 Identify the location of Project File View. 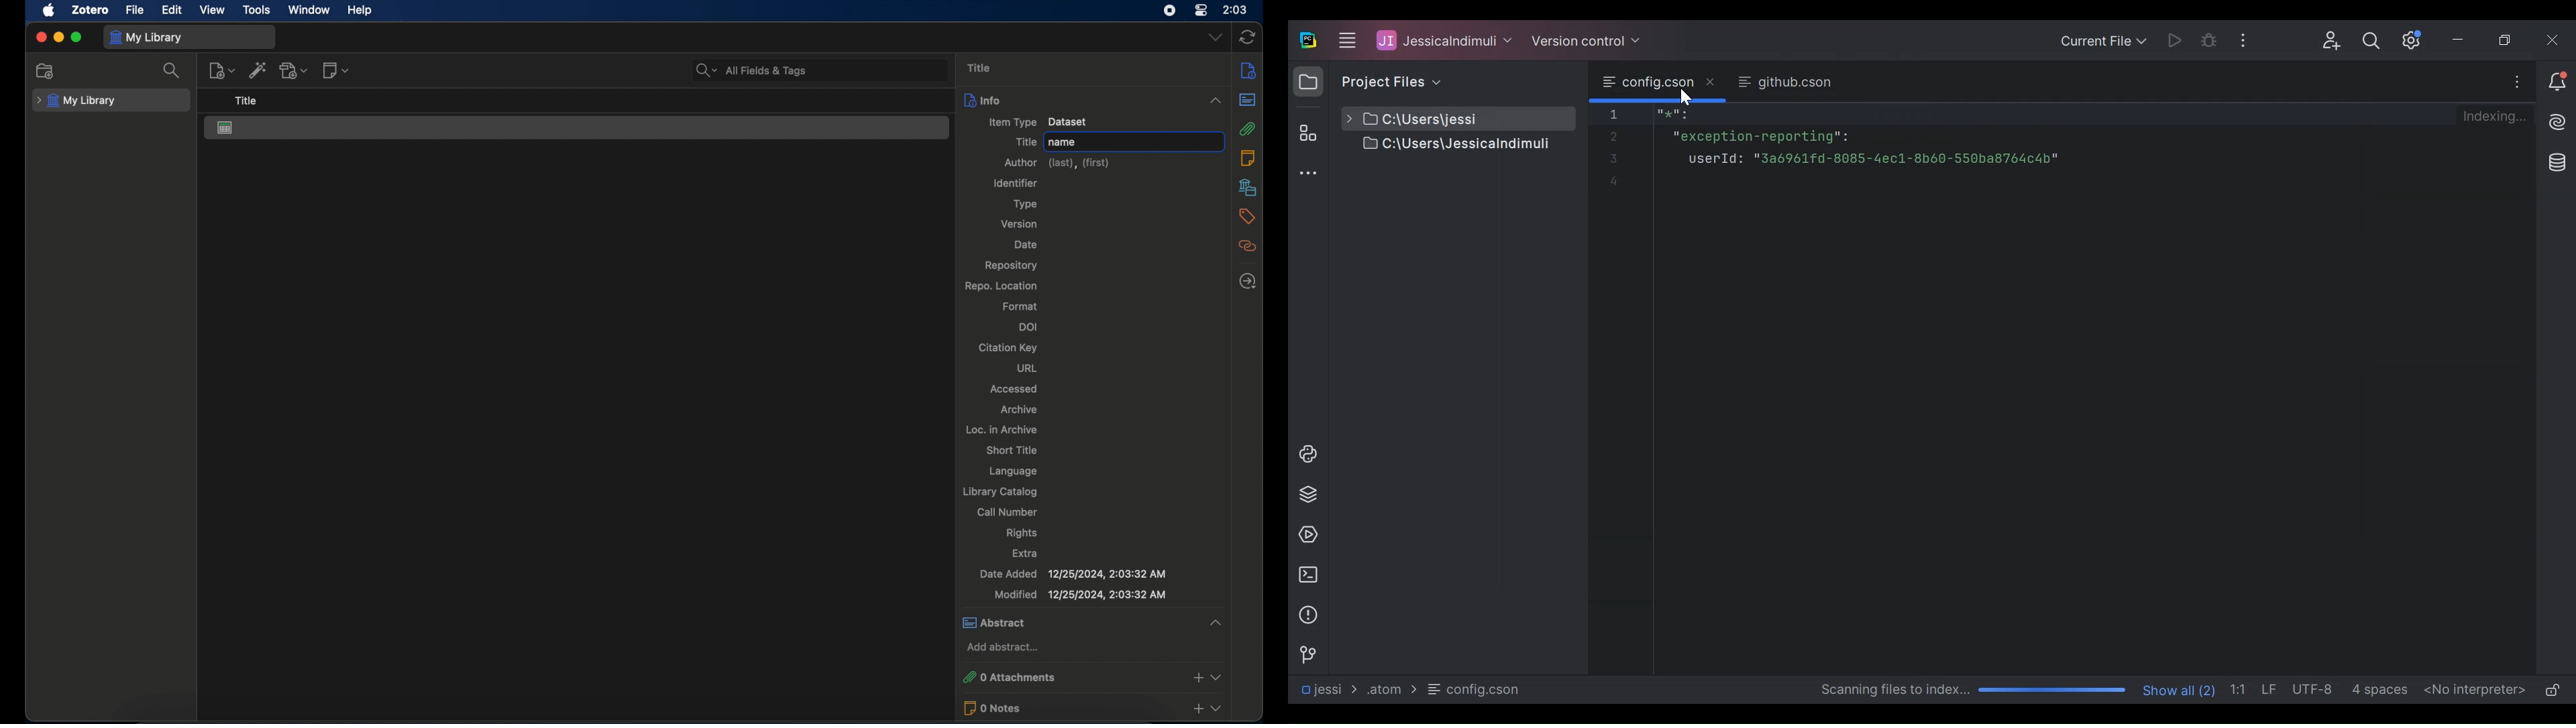
(1389, 81).